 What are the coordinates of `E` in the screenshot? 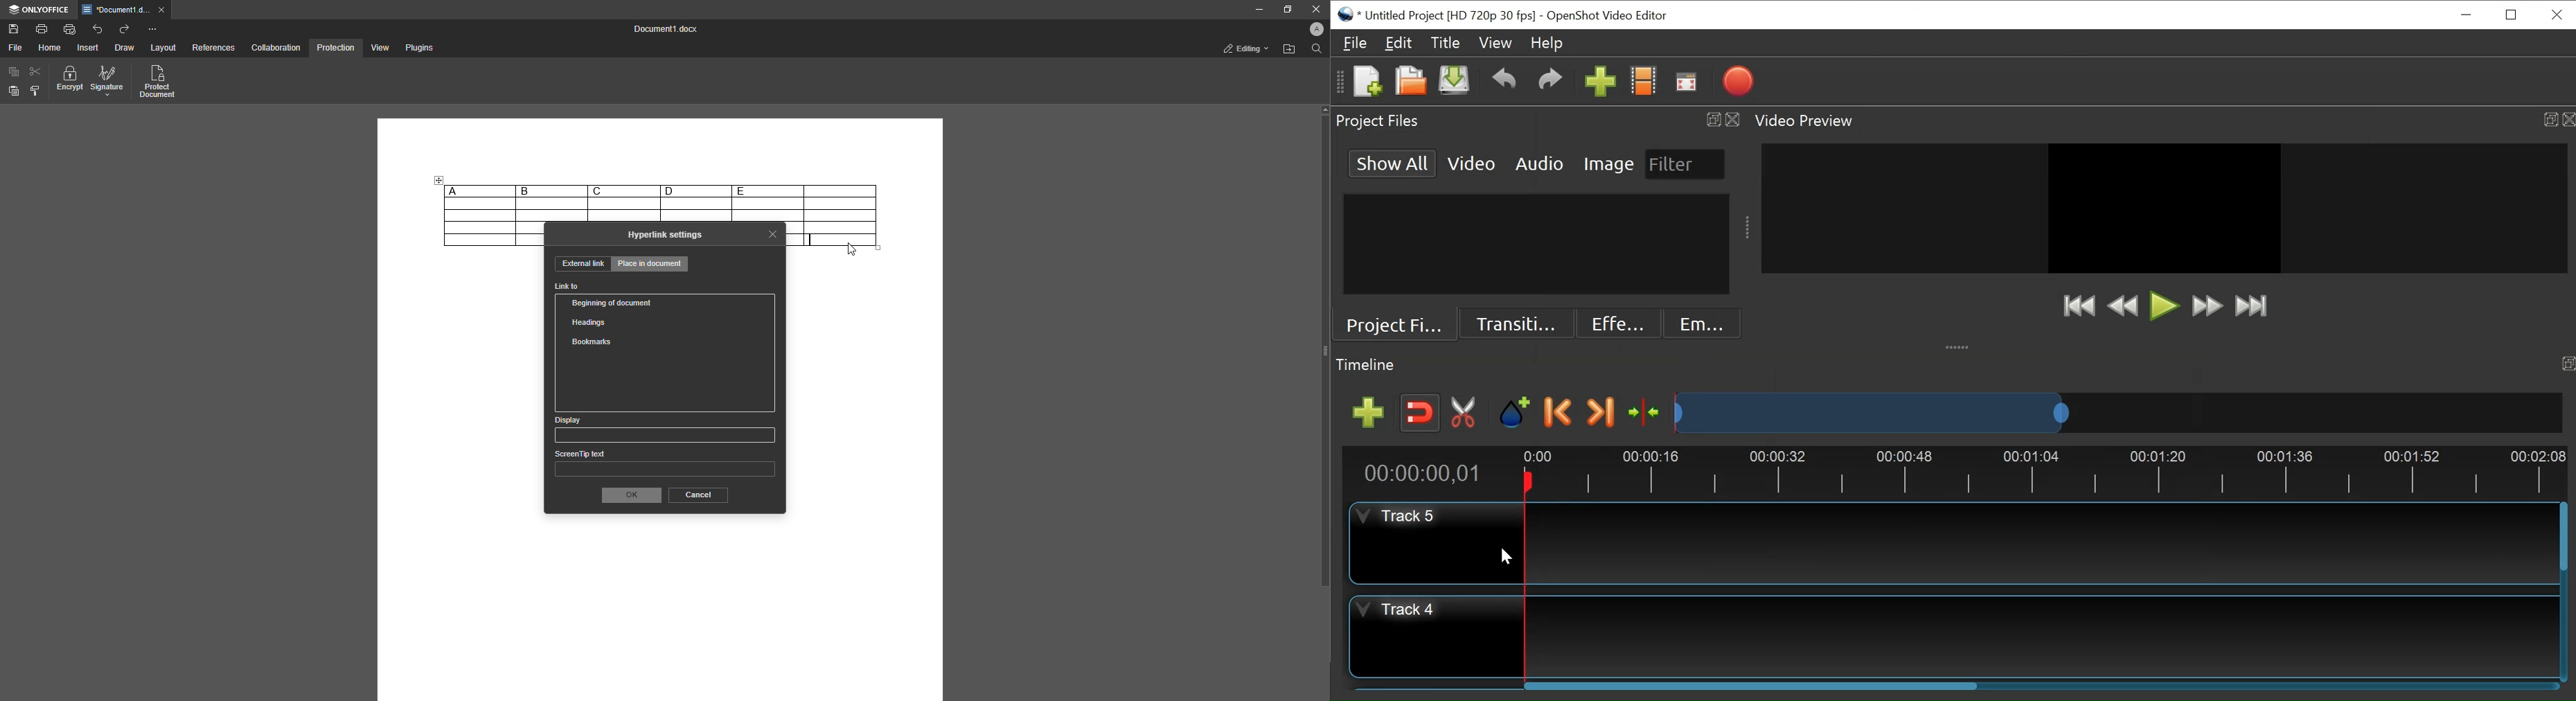 It's located at (767, 190).